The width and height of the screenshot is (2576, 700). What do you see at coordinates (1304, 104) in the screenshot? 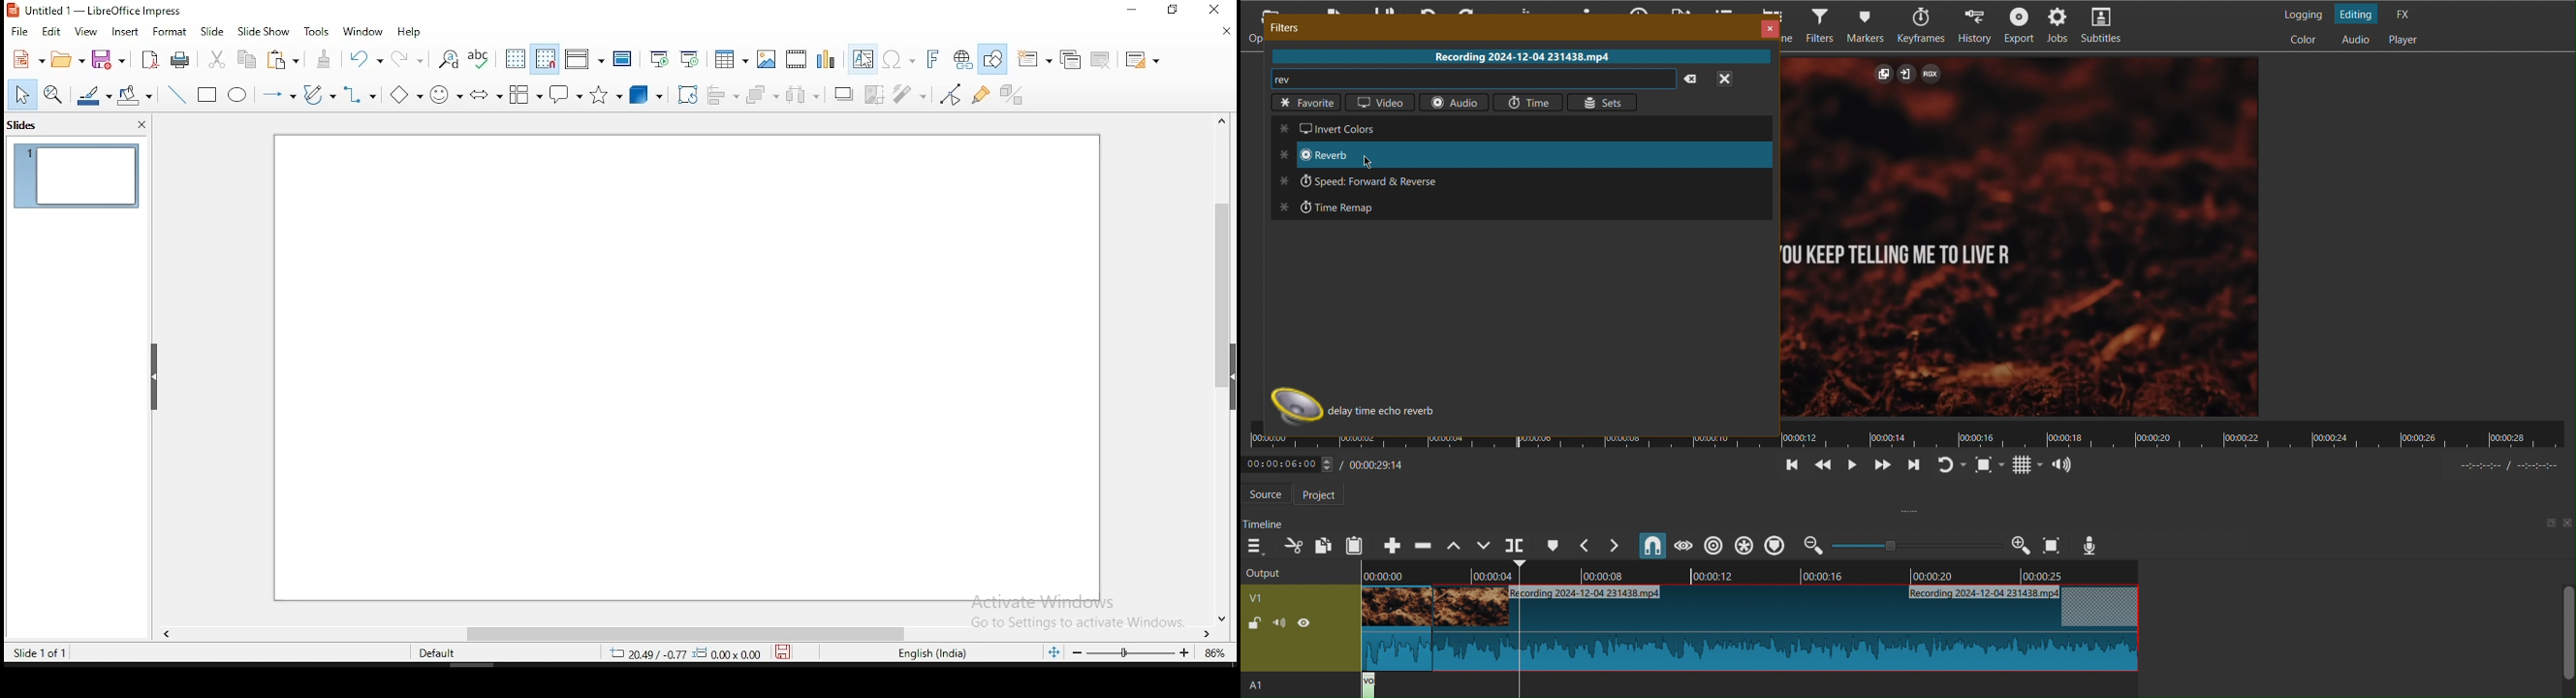
I see `Favorite` at bounding box center [1304, 104].